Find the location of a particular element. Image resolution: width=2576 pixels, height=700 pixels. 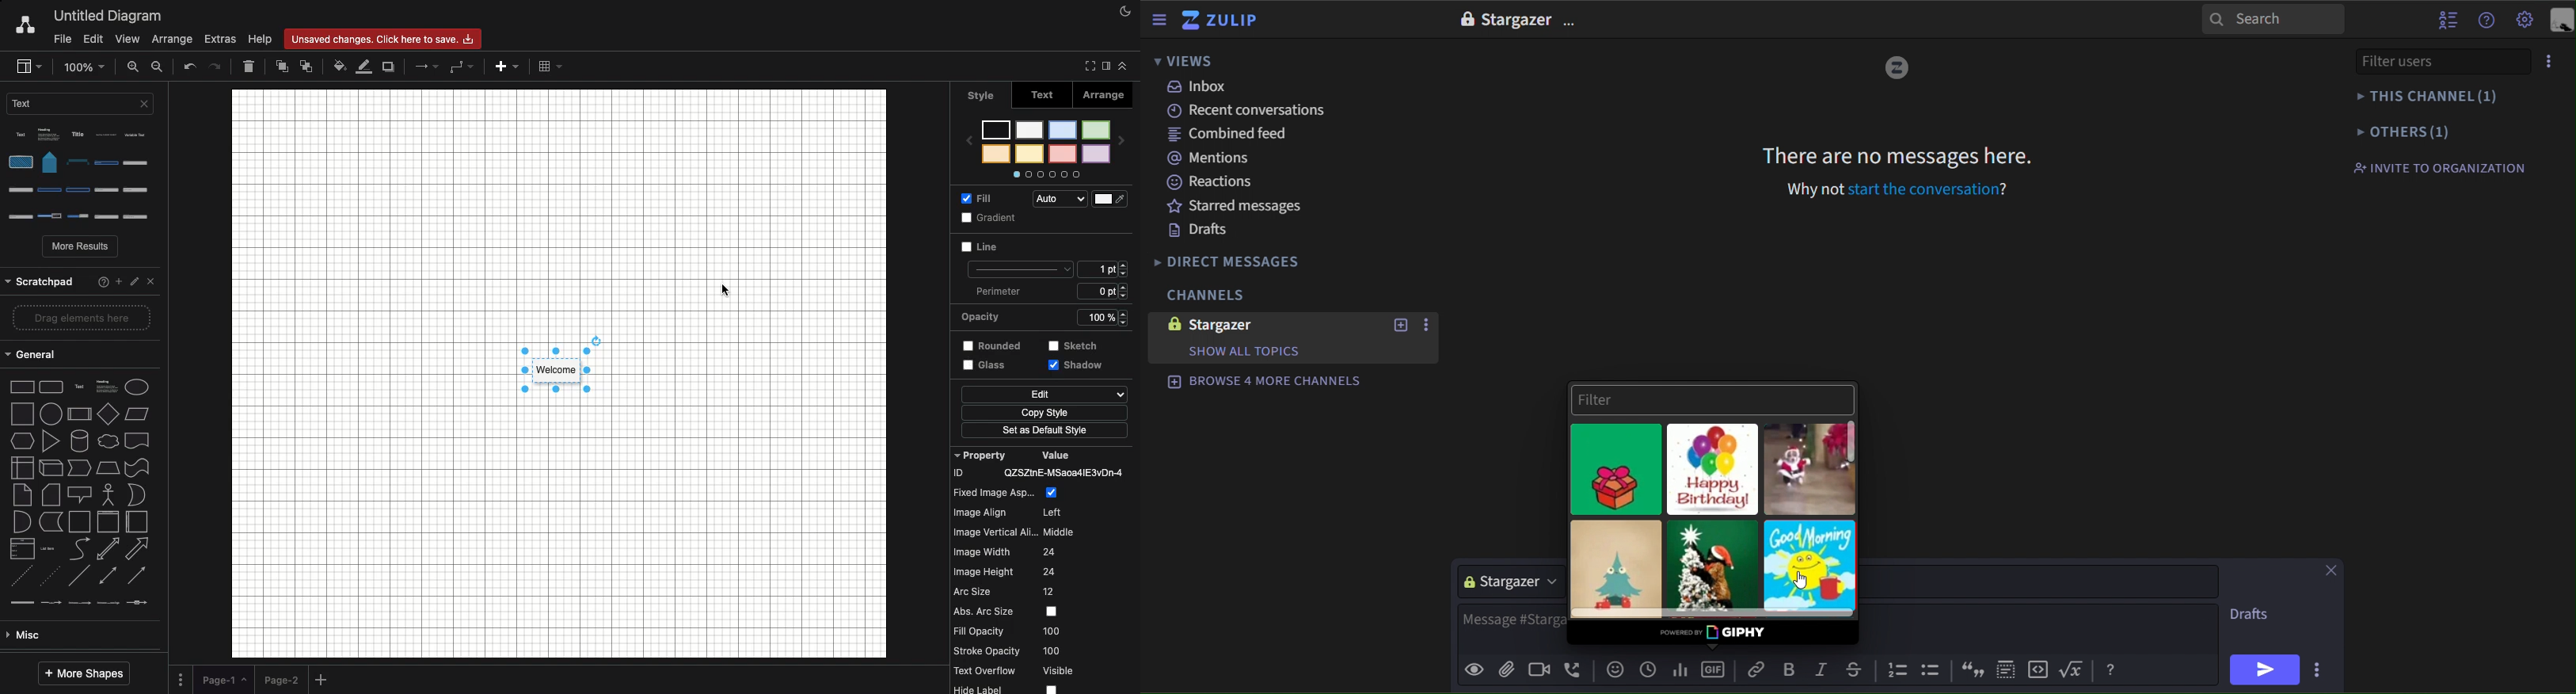

Sidebar is located at coordinates (1104, 67).